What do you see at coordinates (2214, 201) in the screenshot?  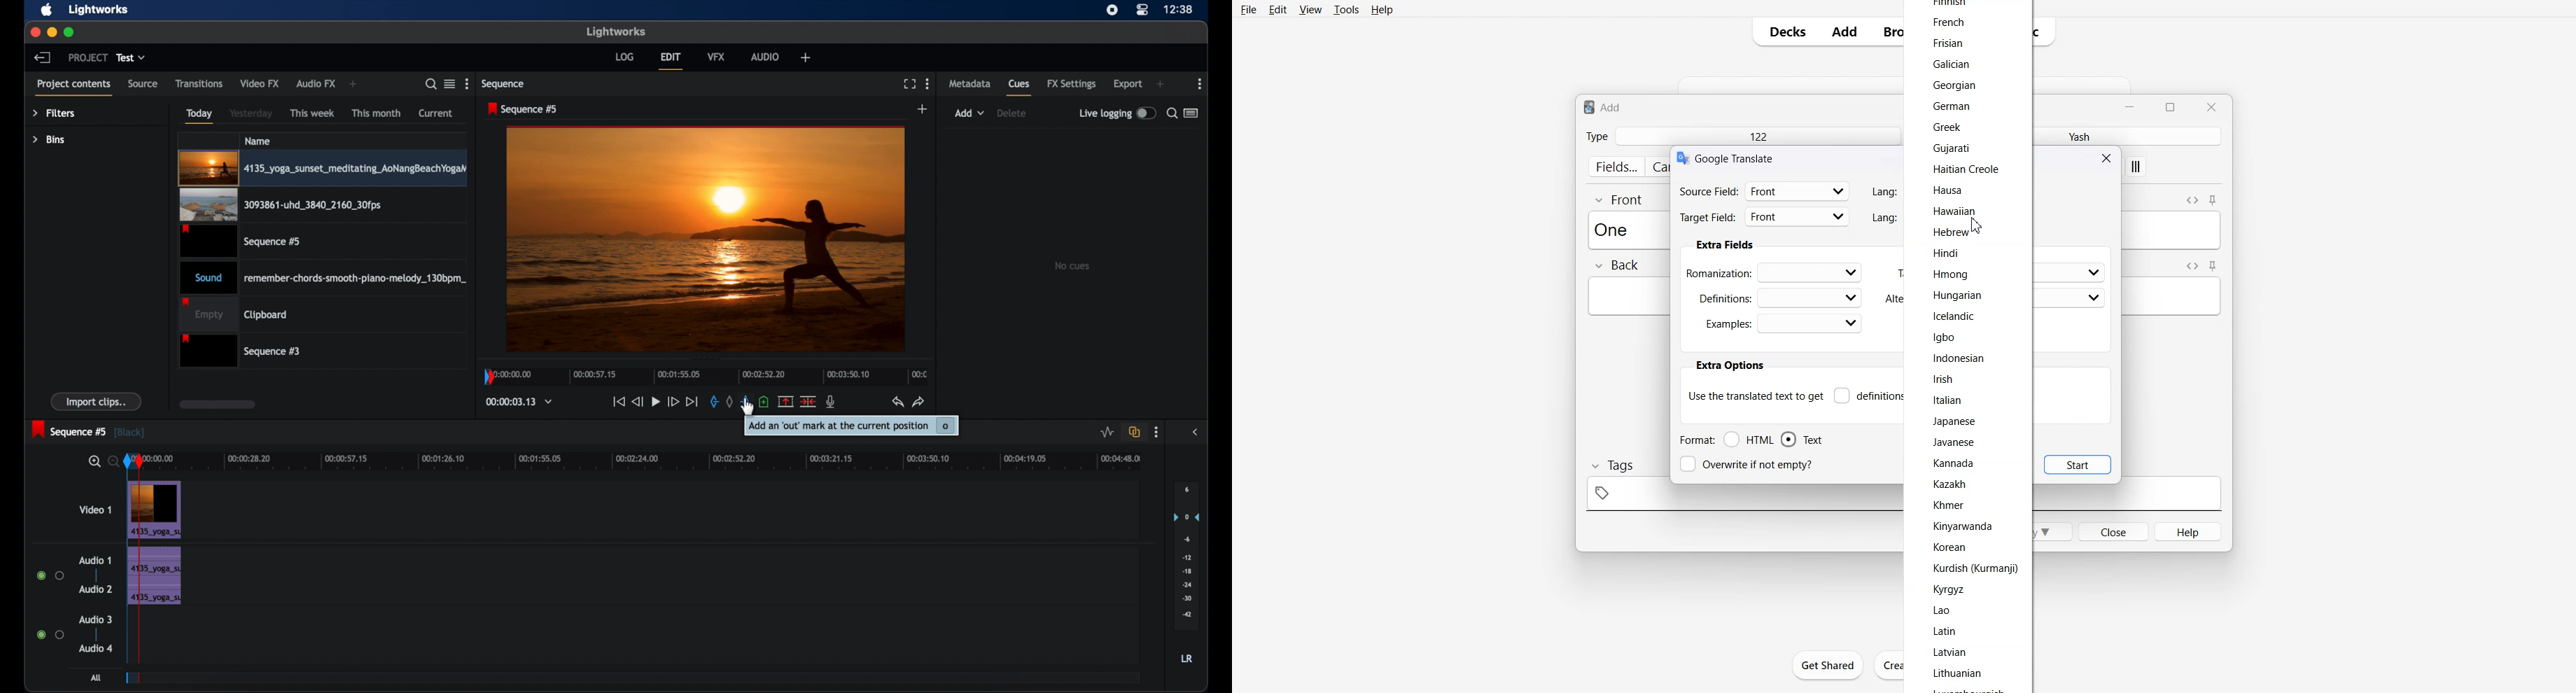 I see `Toggle sticky` at bounding box center [2214, 201].